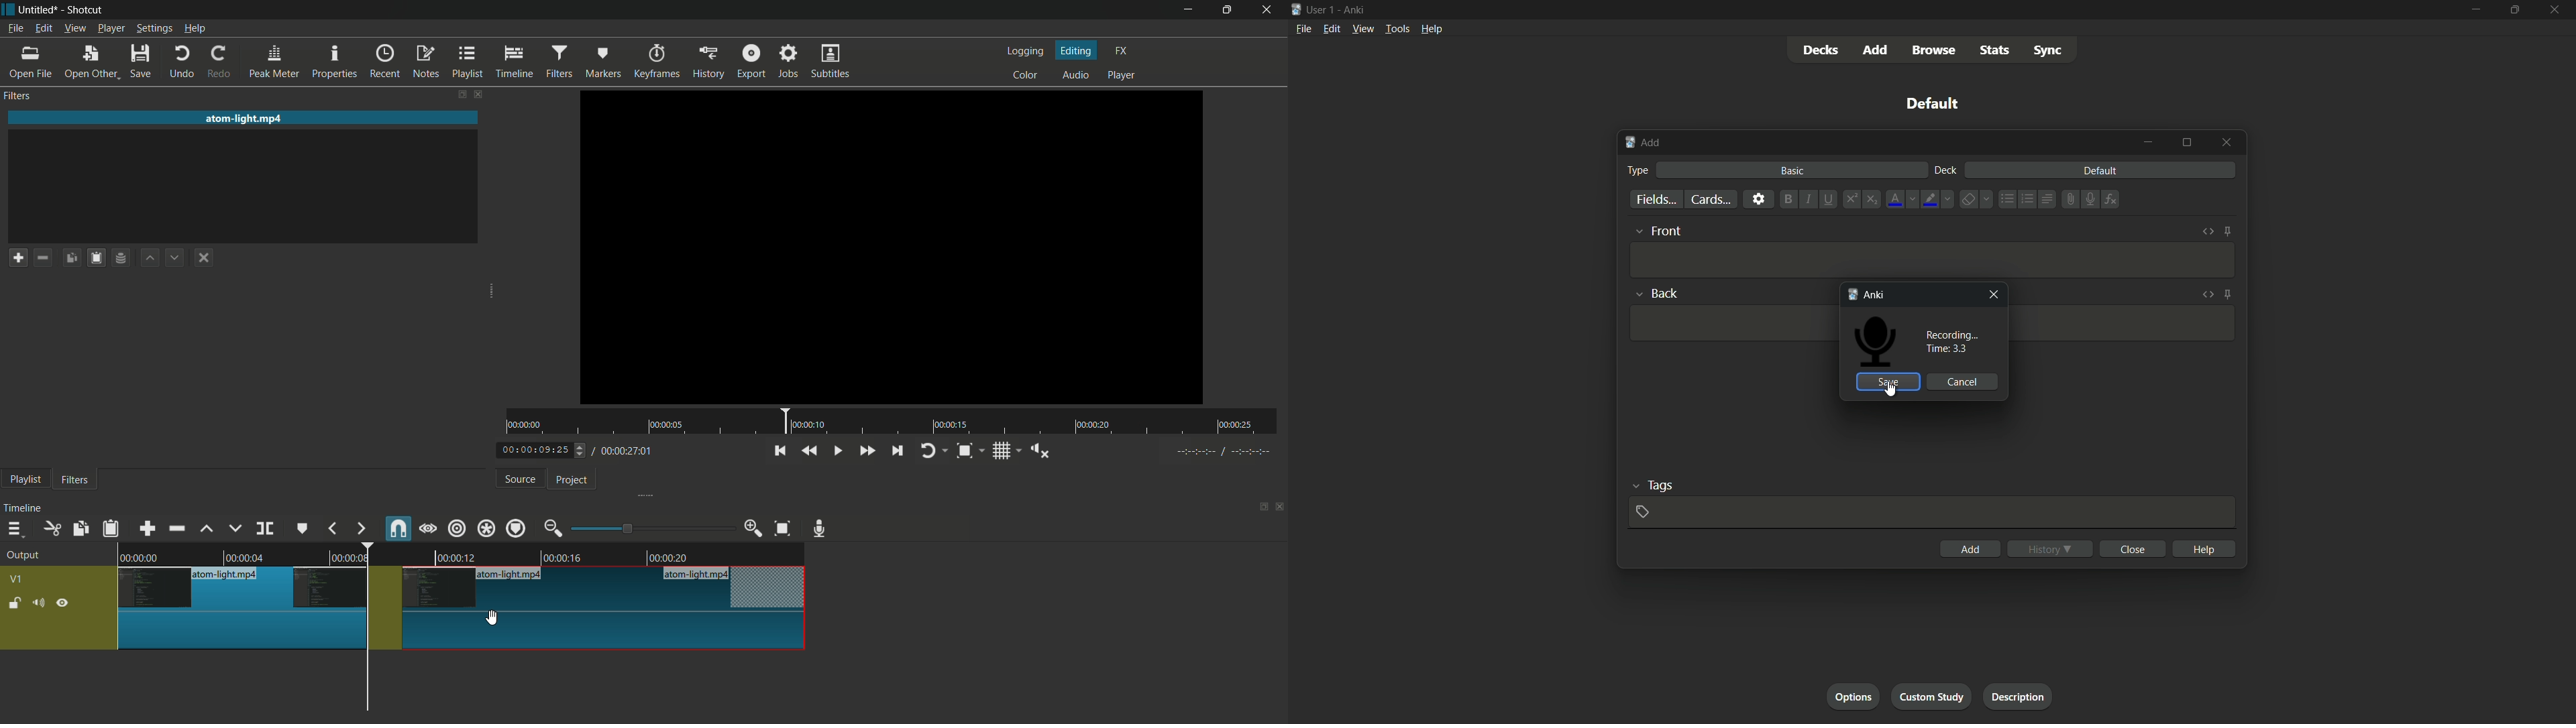 The height and width of the screenshot is (728, 2576). I want to click on move filter down, so click(178, 257).